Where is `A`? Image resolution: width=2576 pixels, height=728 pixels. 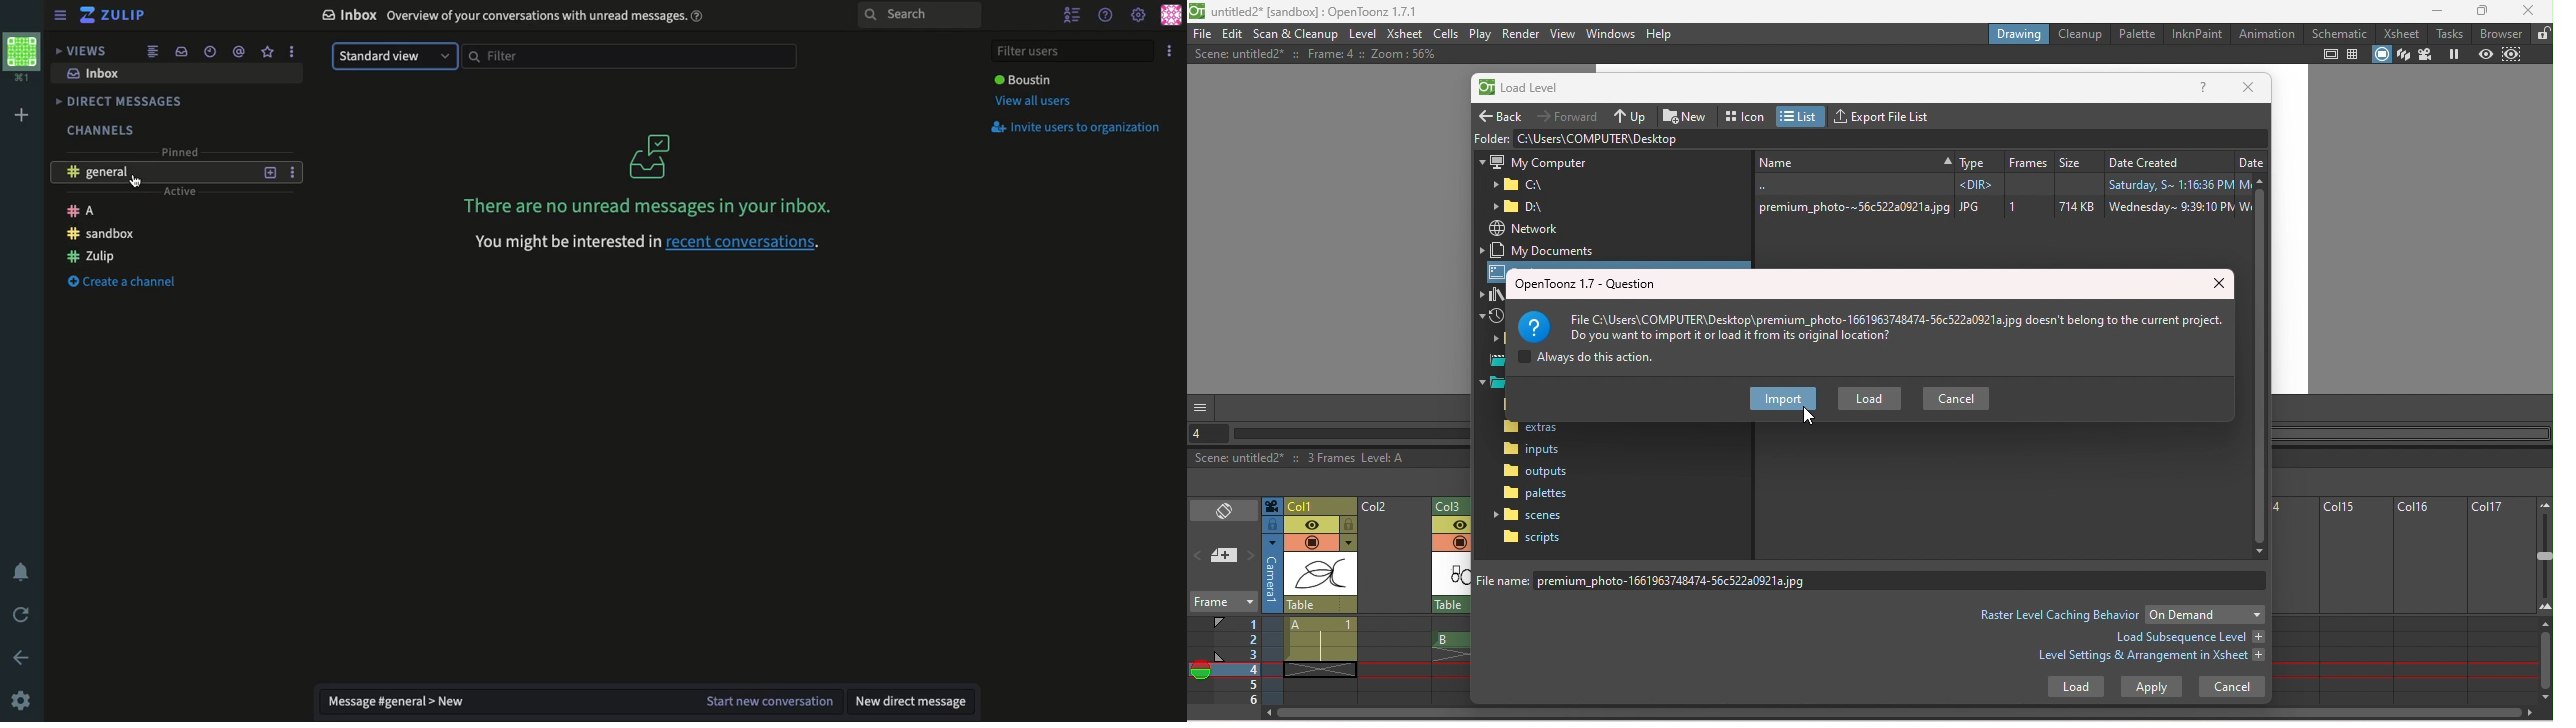
A is located at coordinates (82, 211).